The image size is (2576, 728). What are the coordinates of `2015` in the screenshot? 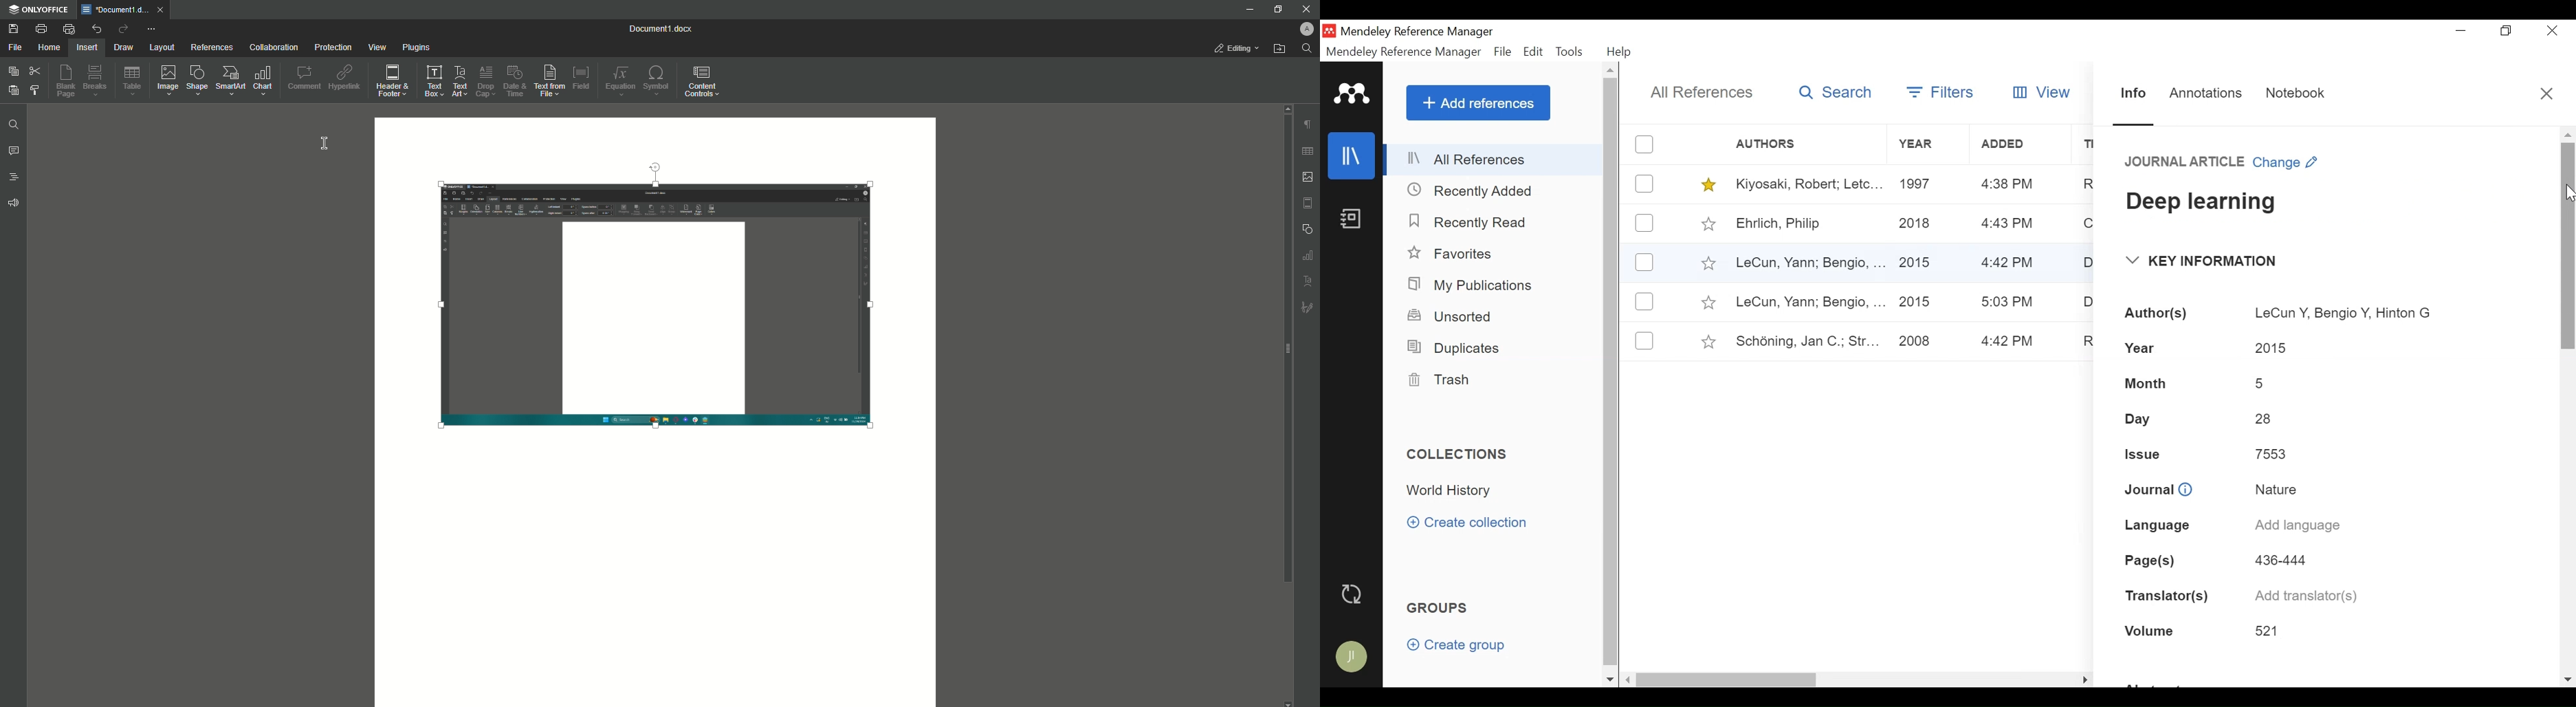 It's located at (1916, 302).